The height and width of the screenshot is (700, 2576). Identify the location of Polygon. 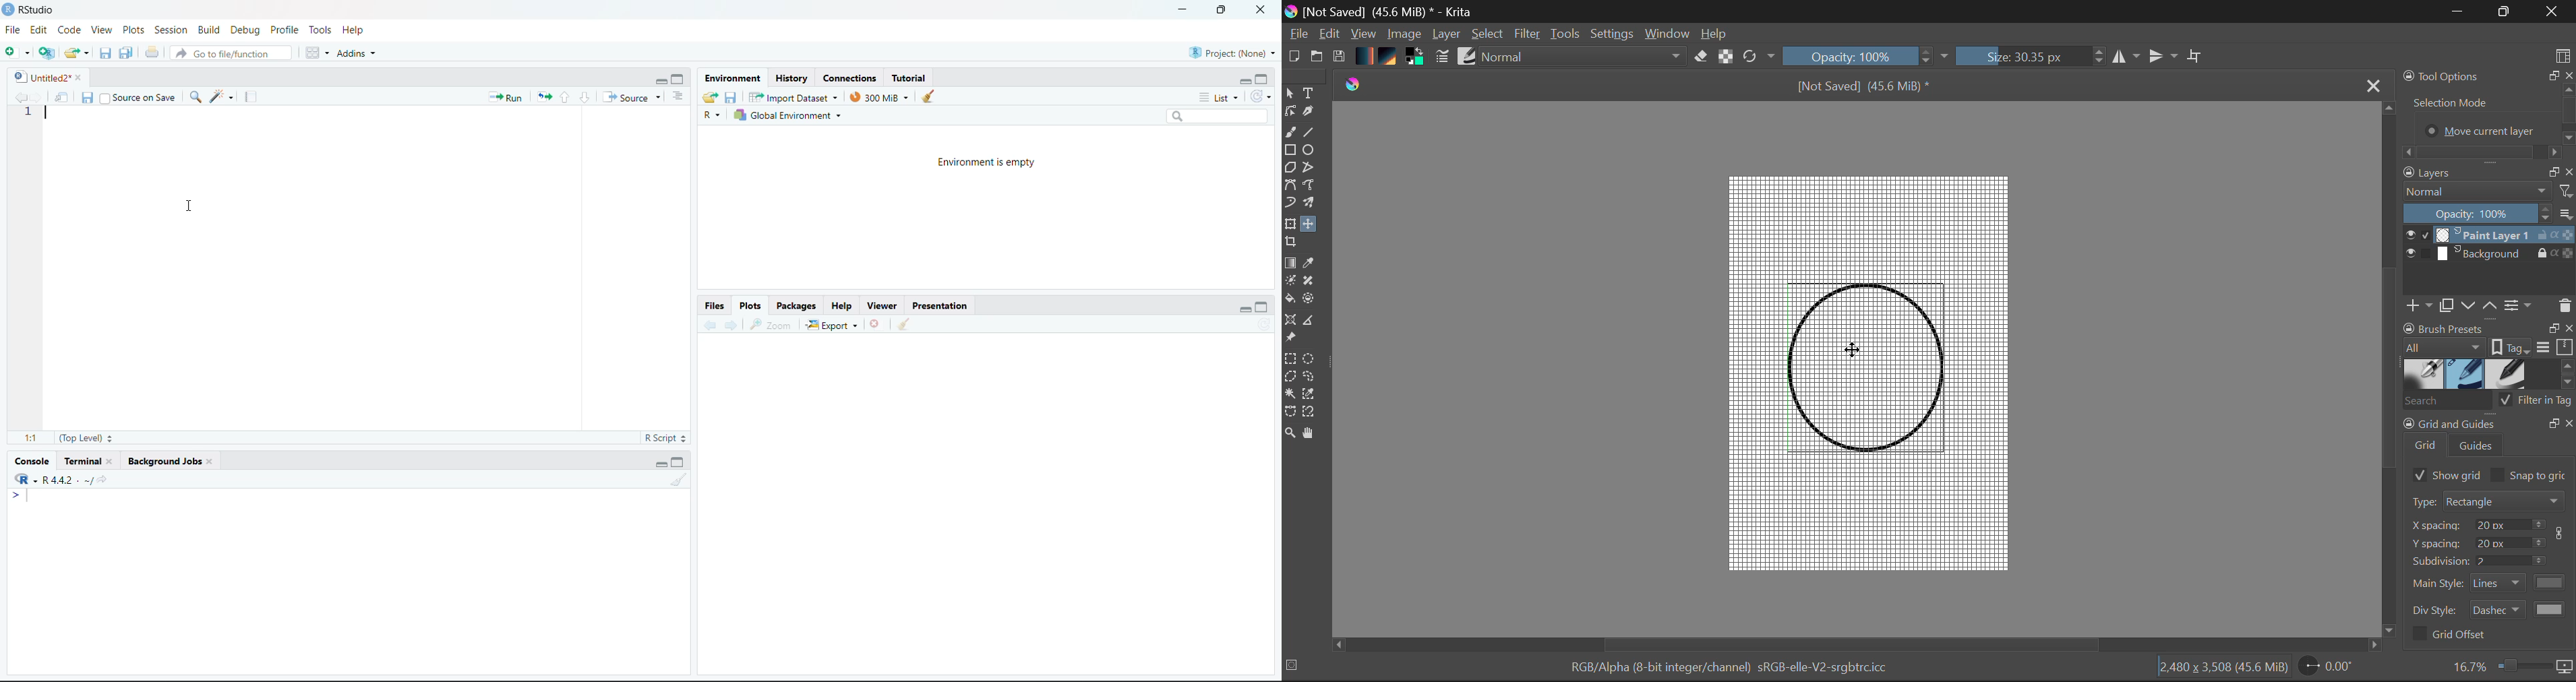
(1290, 168).